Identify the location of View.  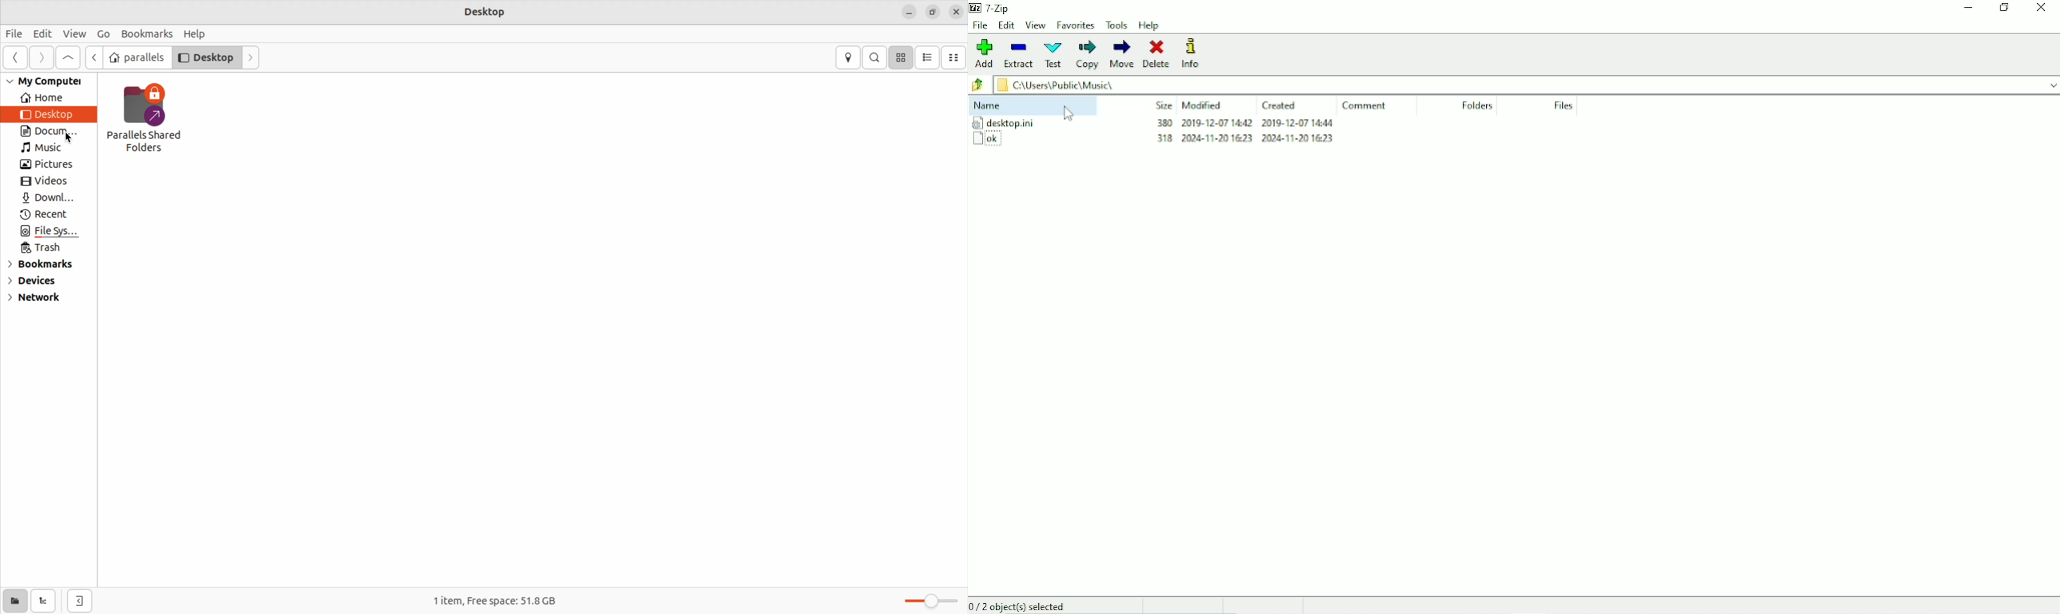
(1035, 25).